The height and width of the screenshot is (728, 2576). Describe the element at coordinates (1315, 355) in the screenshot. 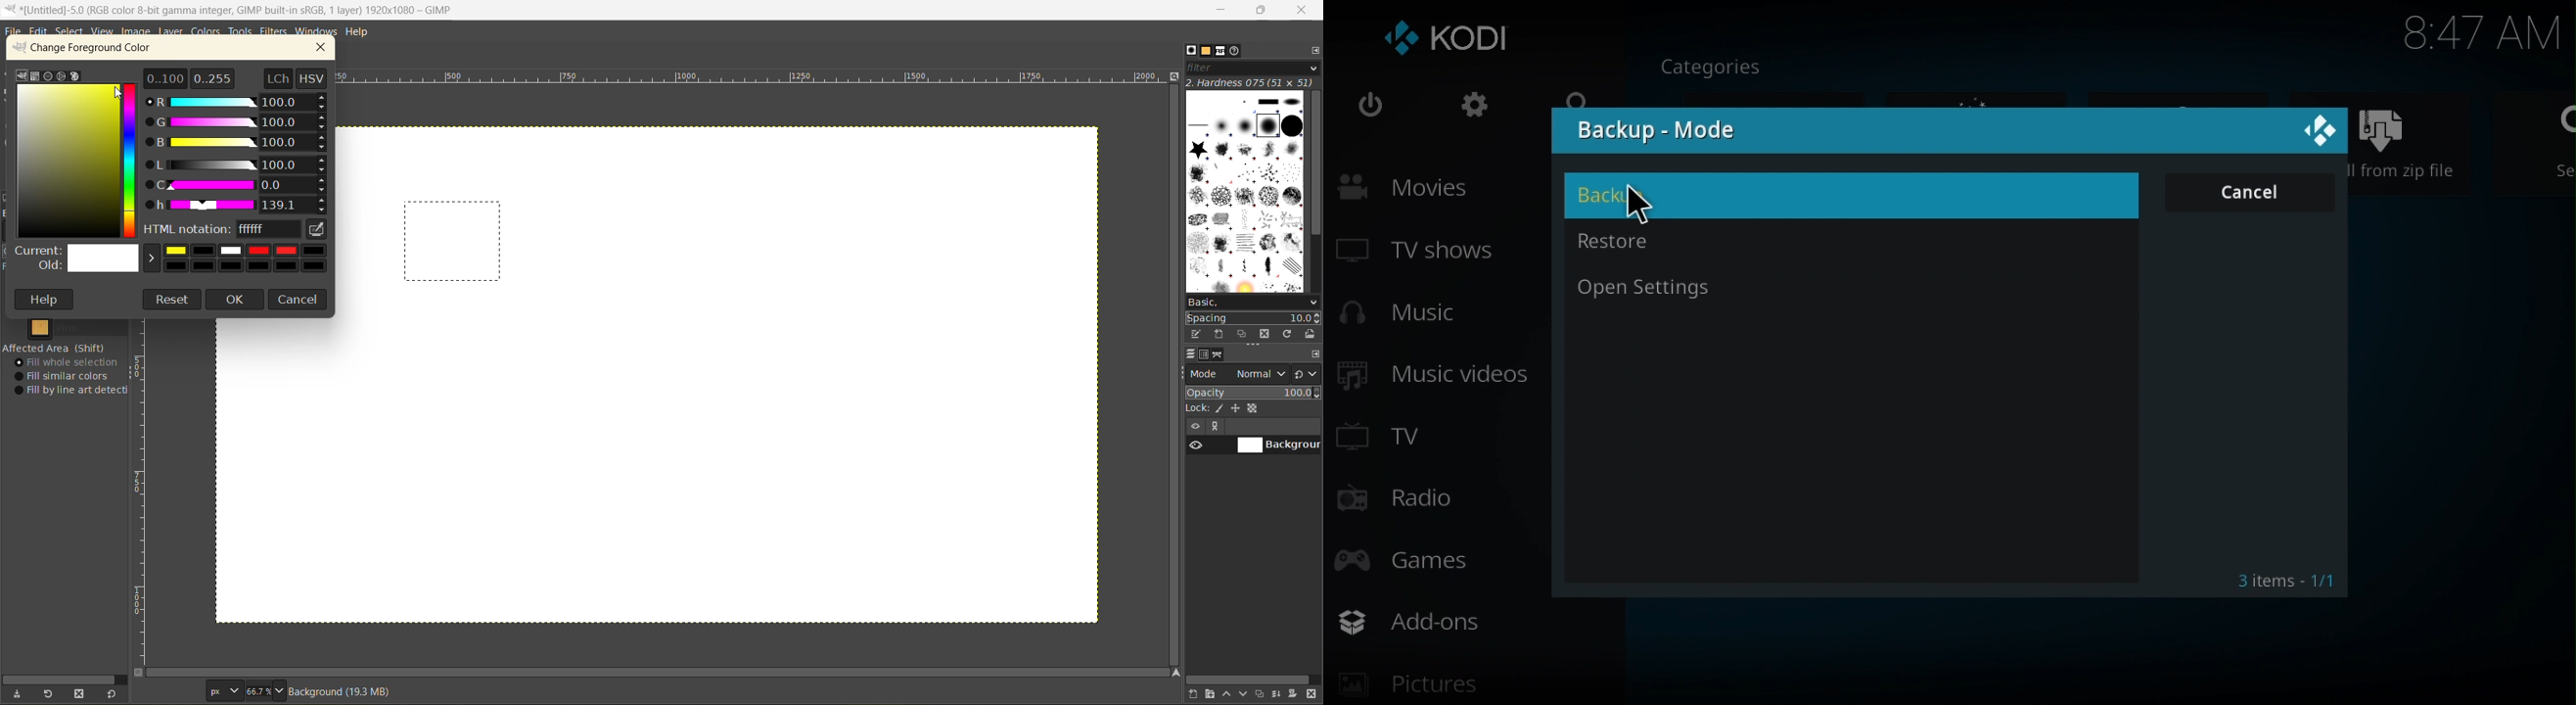

I see `configure` at that location.